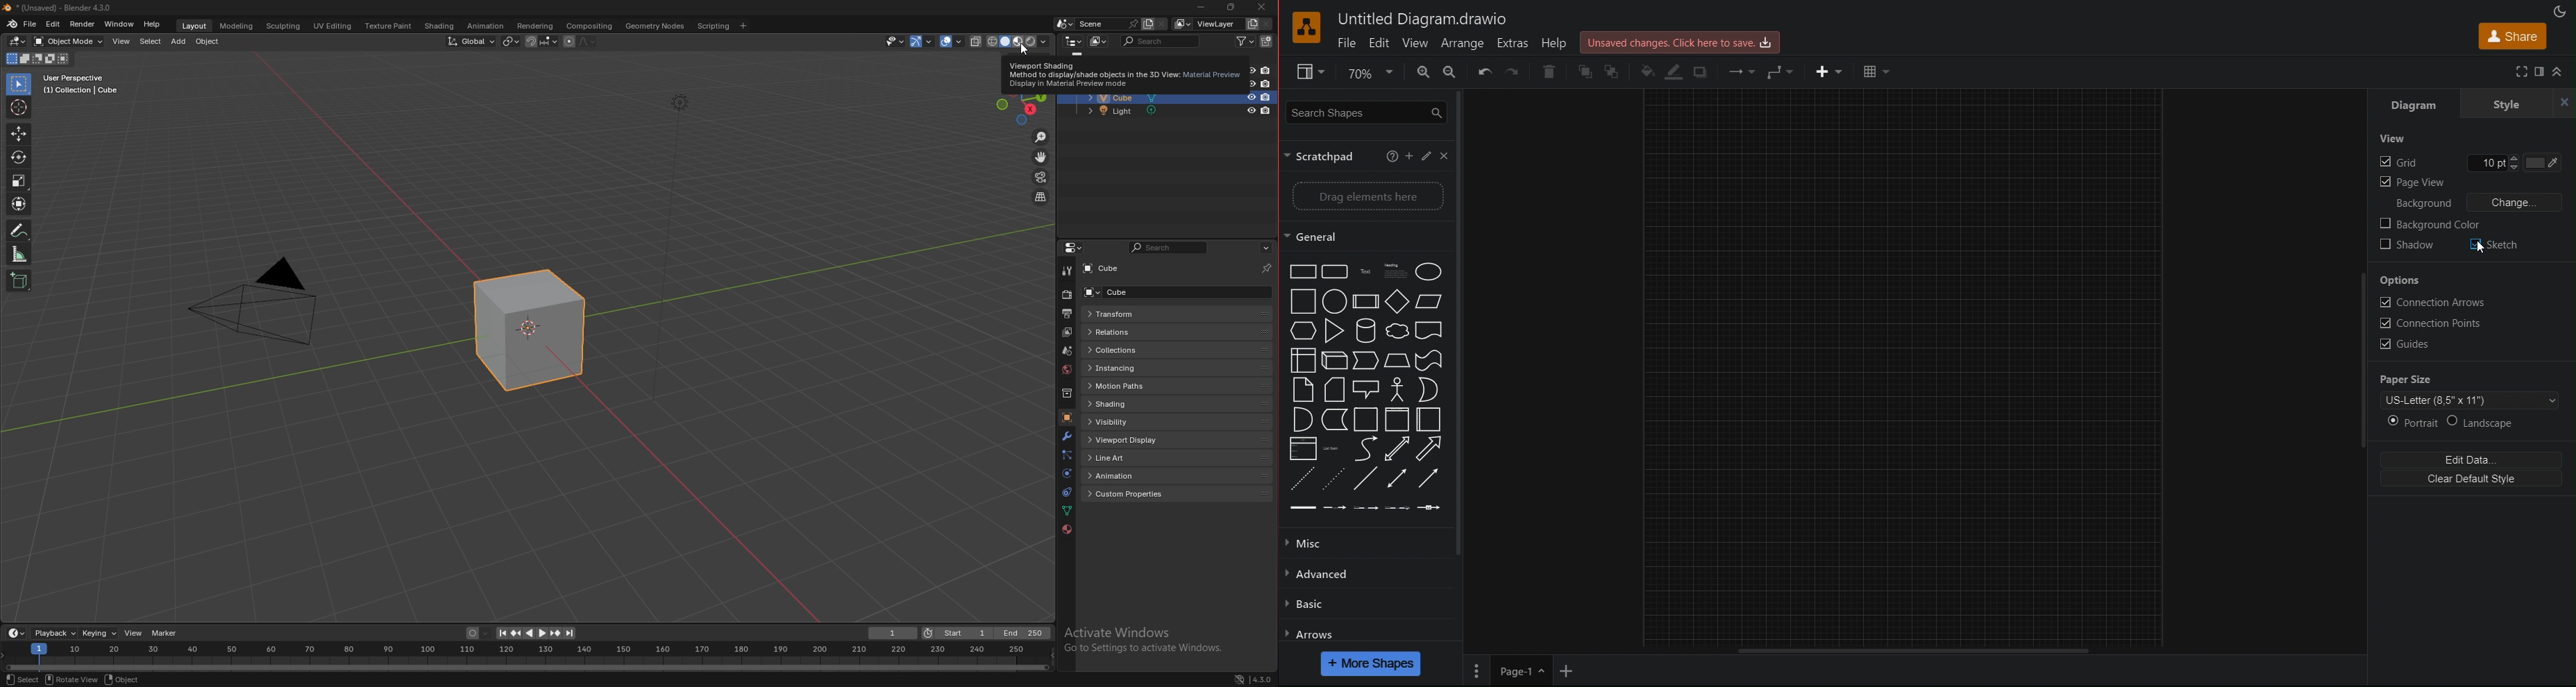 Image resolution: width=2576 pixels, height=700 pixels. What do you see at coordinates (1431, 332) in the screenshot?
I see `document` at bounding box center [1431, 332].